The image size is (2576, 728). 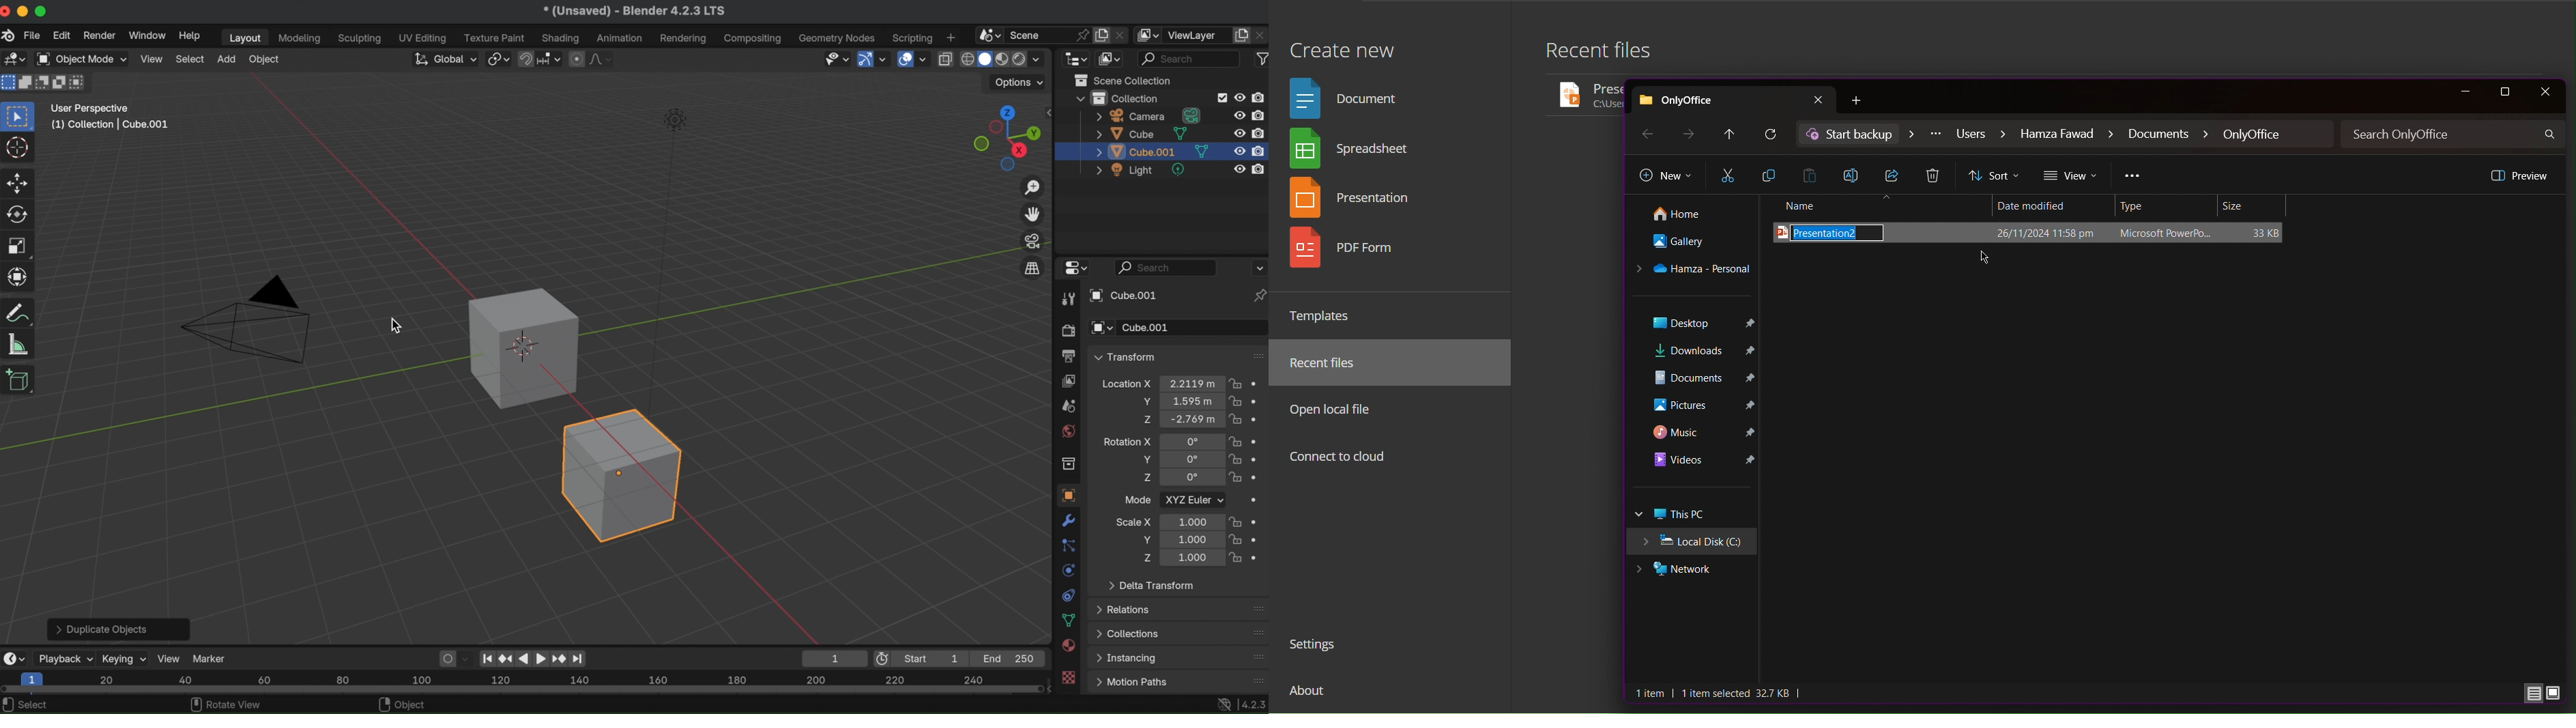 I want to click on composting, so click(x=755, y=39).